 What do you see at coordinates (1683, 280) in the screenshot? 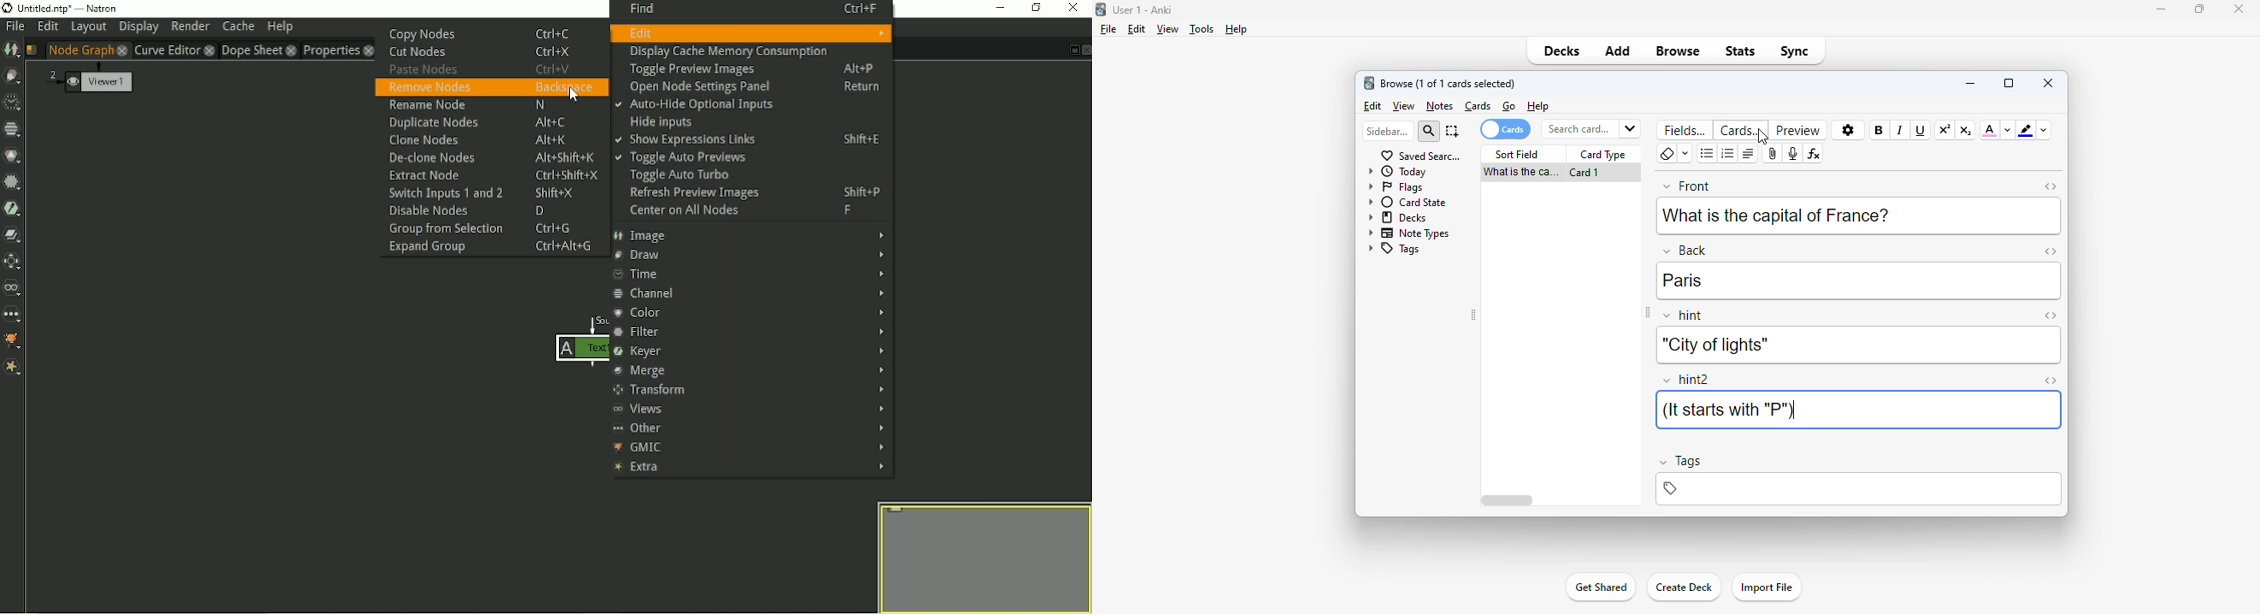
I see `paris` at bounding box center [1683, 280].